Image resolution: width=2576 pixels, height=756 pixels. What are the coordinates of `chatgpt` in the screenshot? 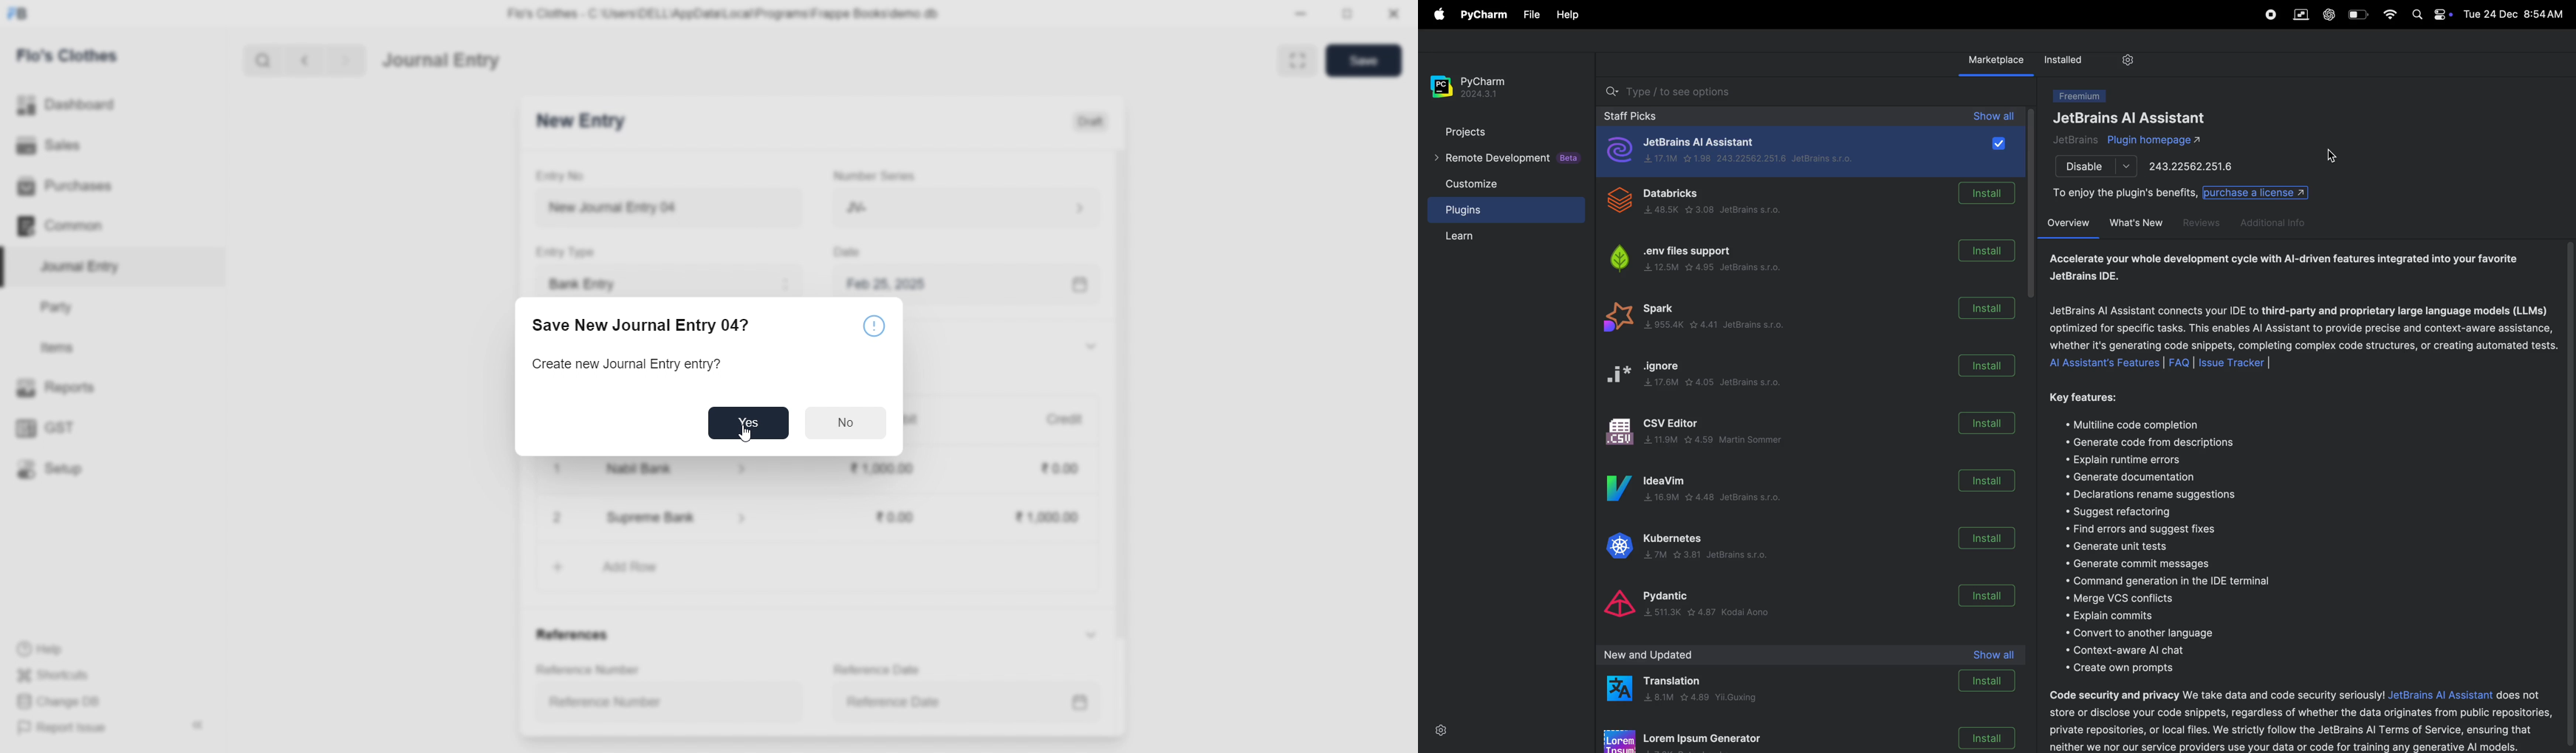 It's located at (2327, 13).